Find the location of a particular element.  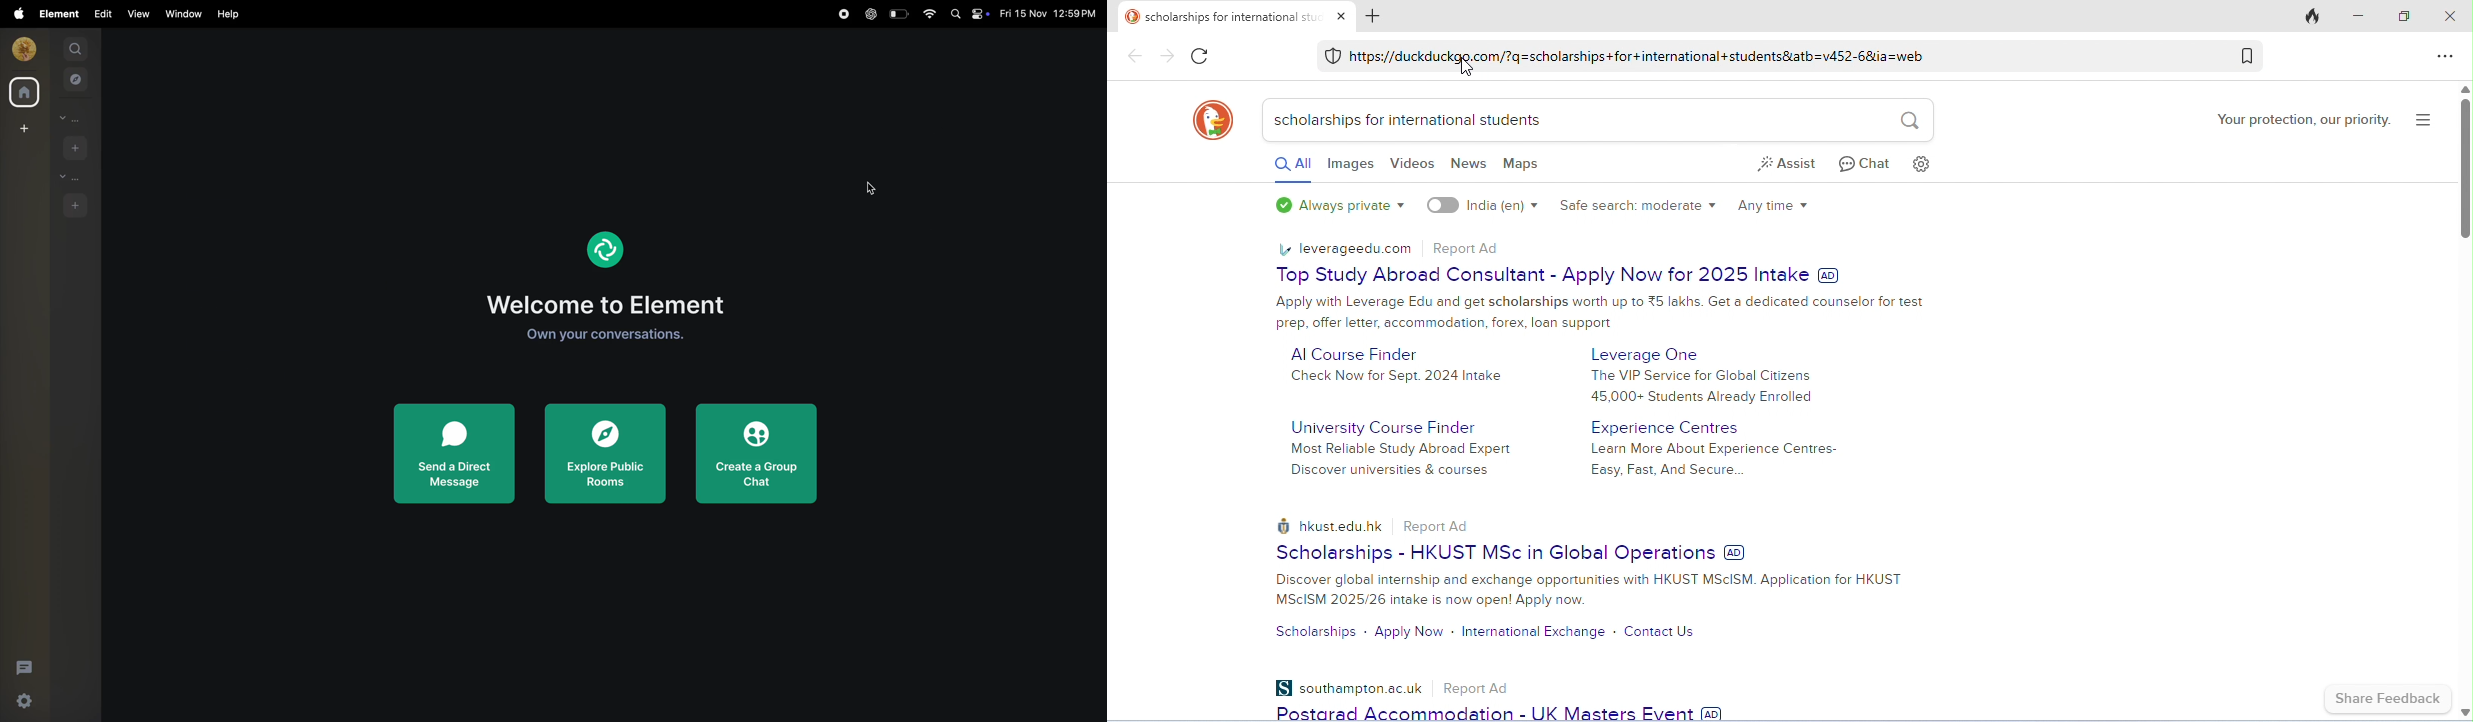

create group chat is located at coordinates (757, 455).